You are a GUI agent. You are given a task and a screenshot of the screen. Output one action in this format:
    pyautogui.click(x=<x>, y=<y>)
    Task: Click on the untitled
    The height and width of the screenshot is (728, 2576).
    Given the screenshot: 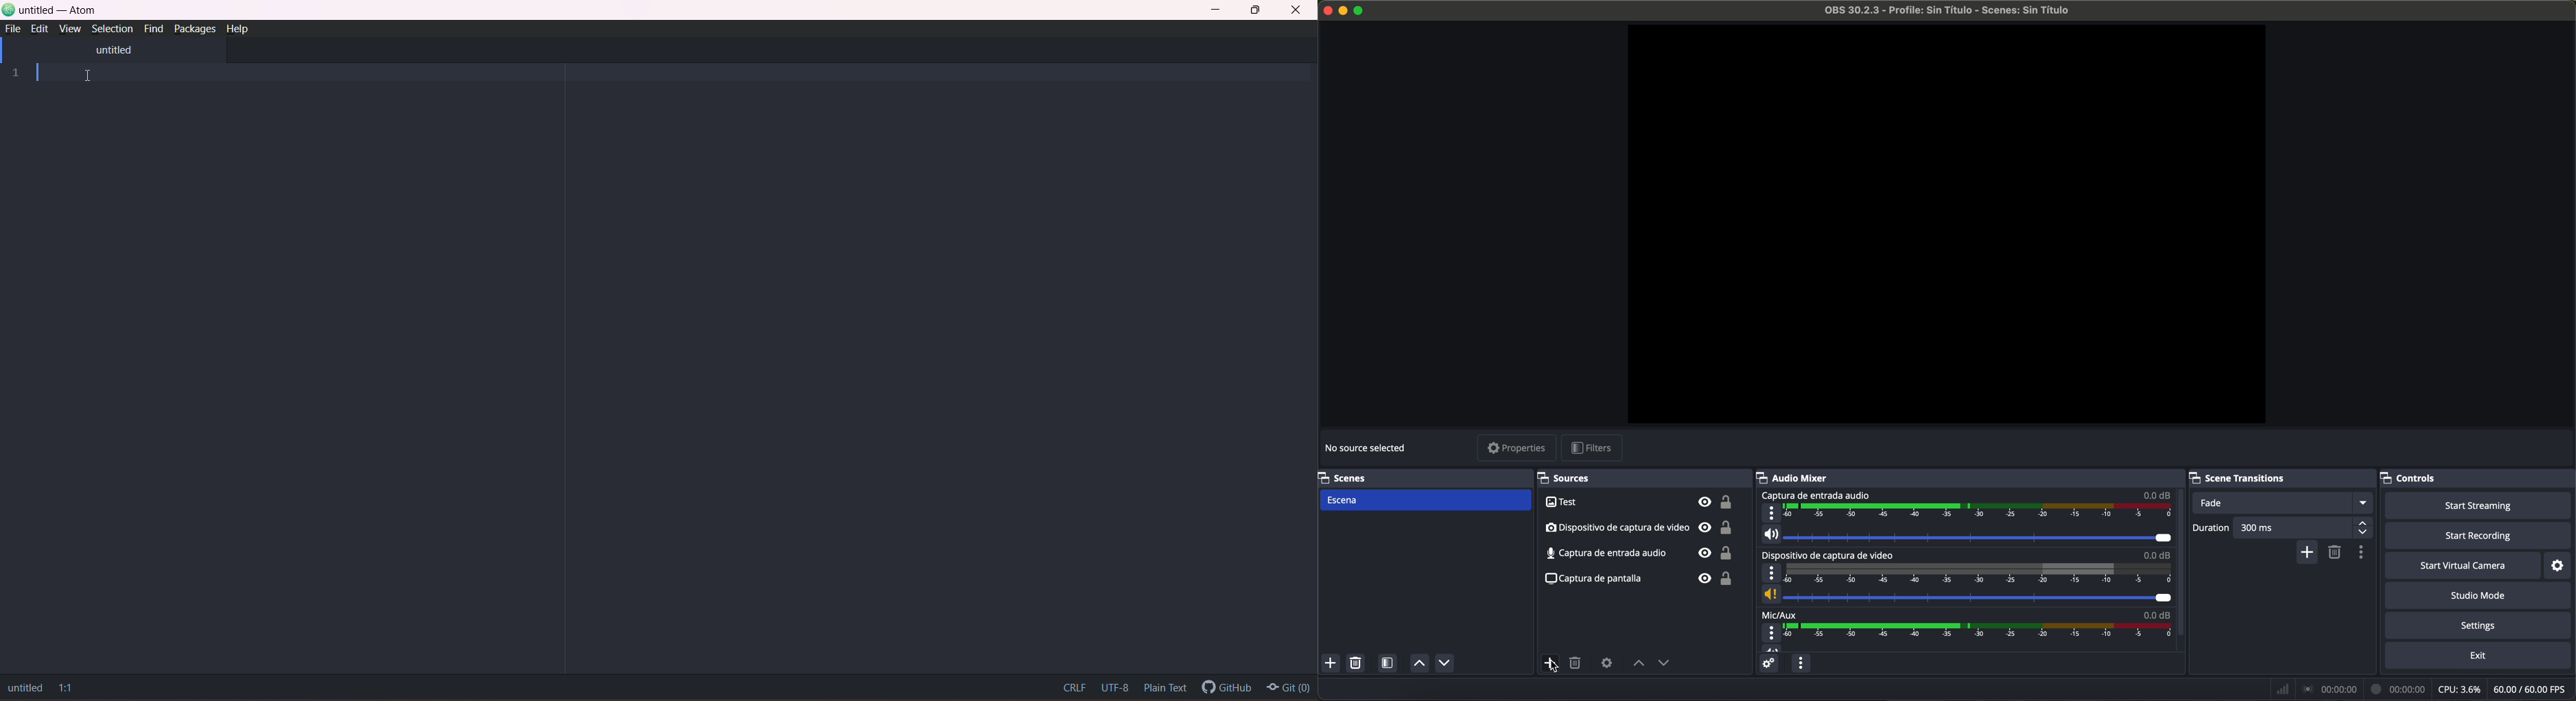 What is the action you would take?
    pyautogui.click(x=113, y=49)
    